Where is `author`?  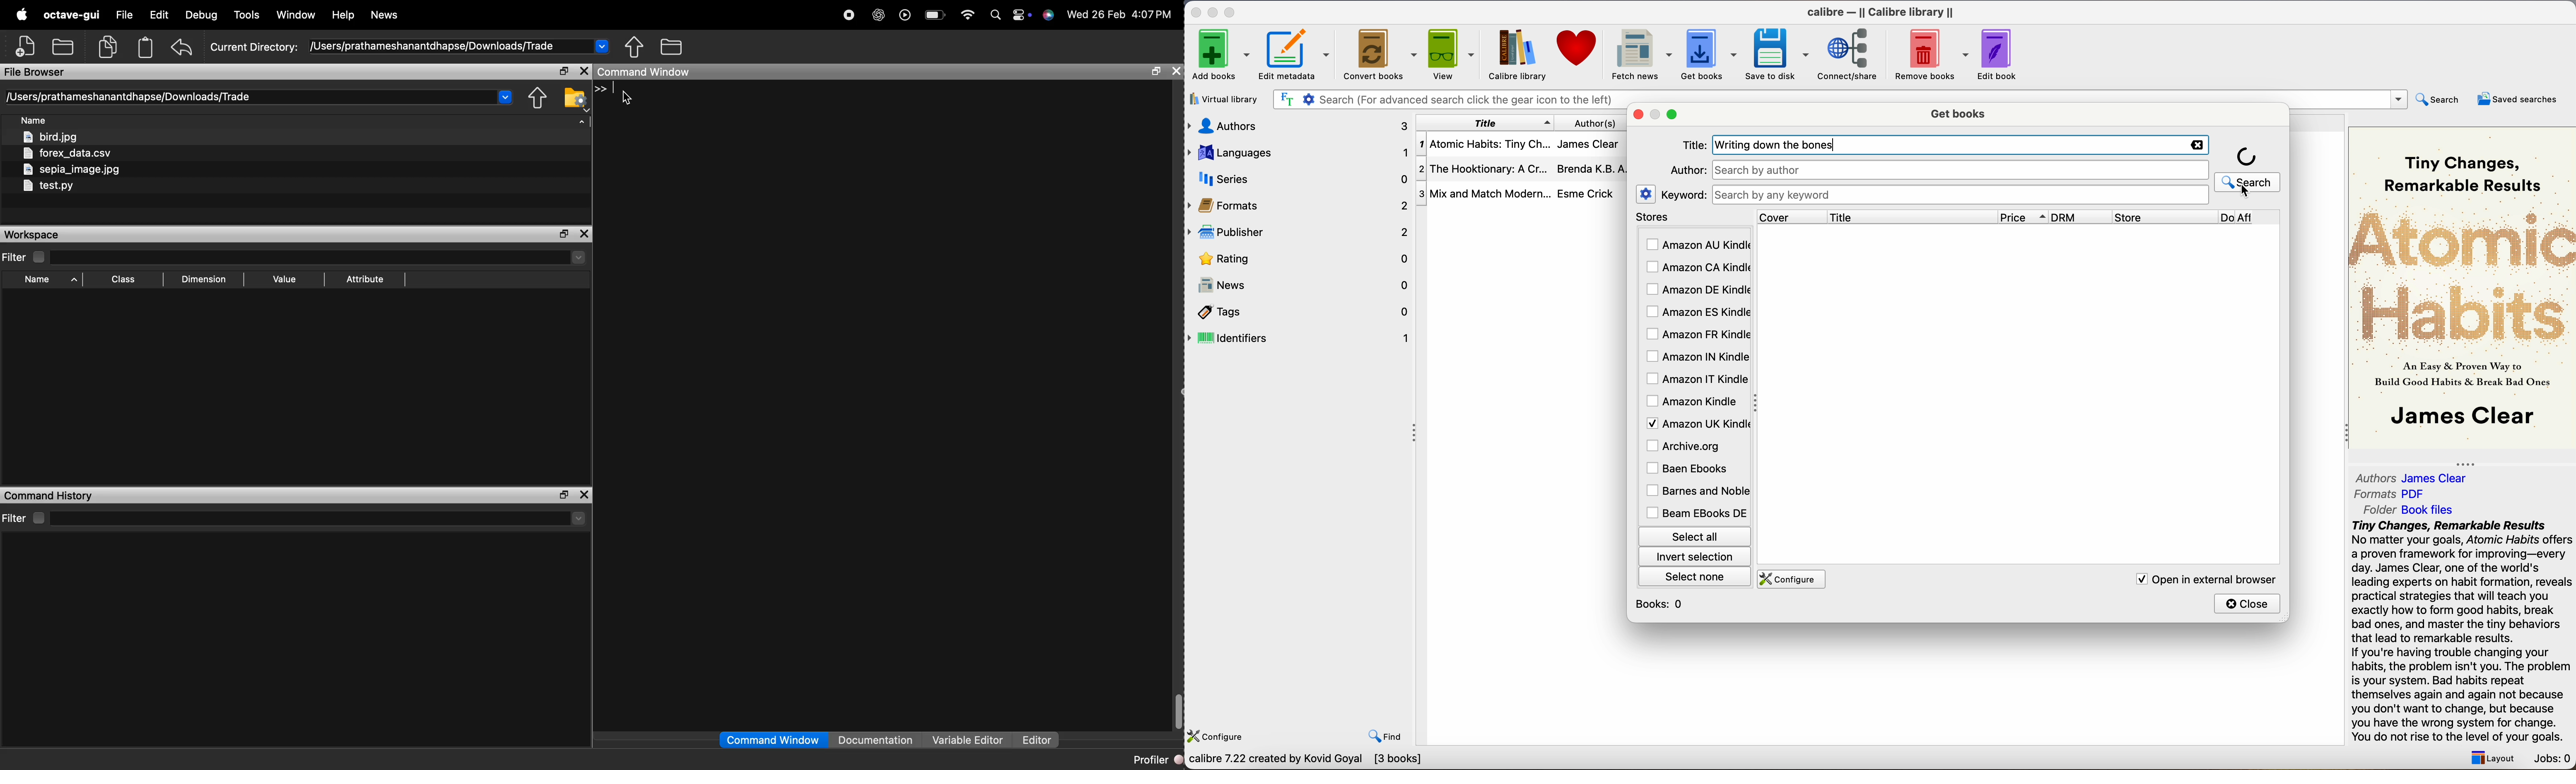 author is located at coordinates (1686, 169).